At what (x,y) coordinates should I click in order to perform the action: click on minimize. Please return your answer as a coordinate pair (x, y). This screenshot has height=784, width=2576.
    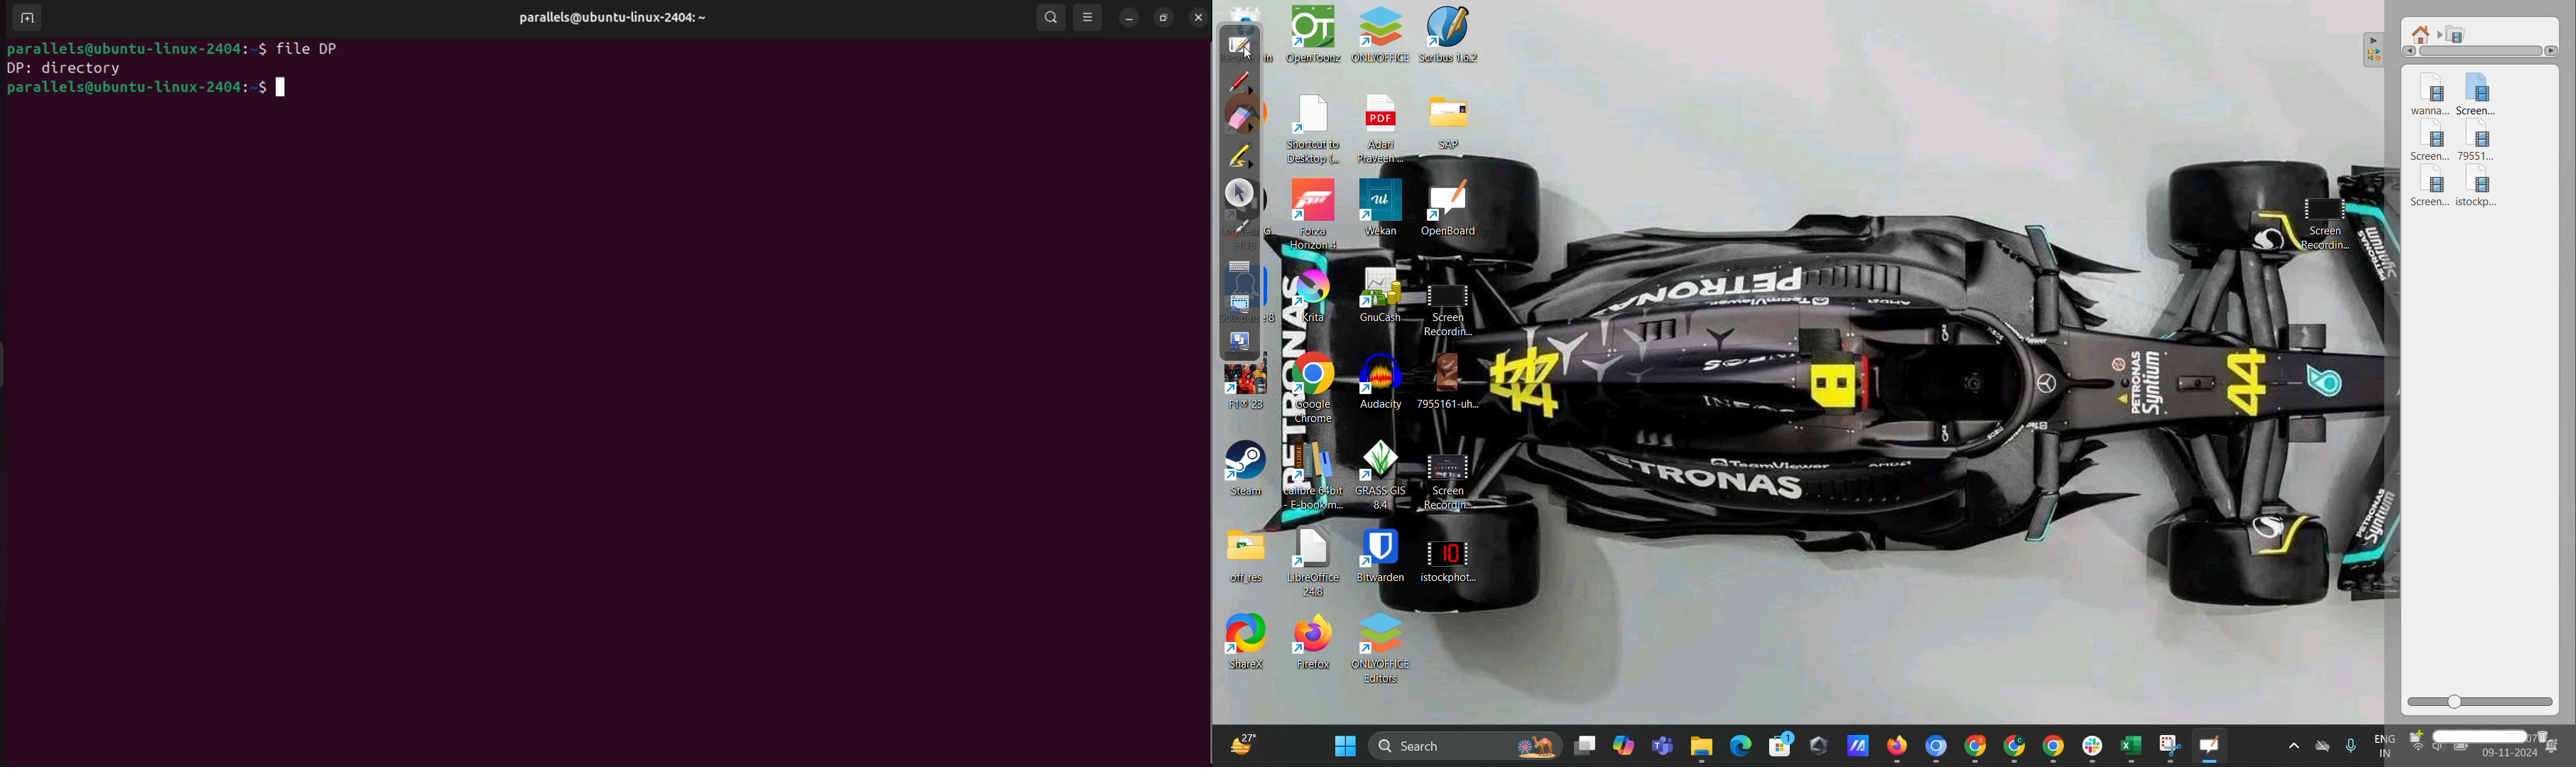
    Looking at the image, I should click on (1130, 18).